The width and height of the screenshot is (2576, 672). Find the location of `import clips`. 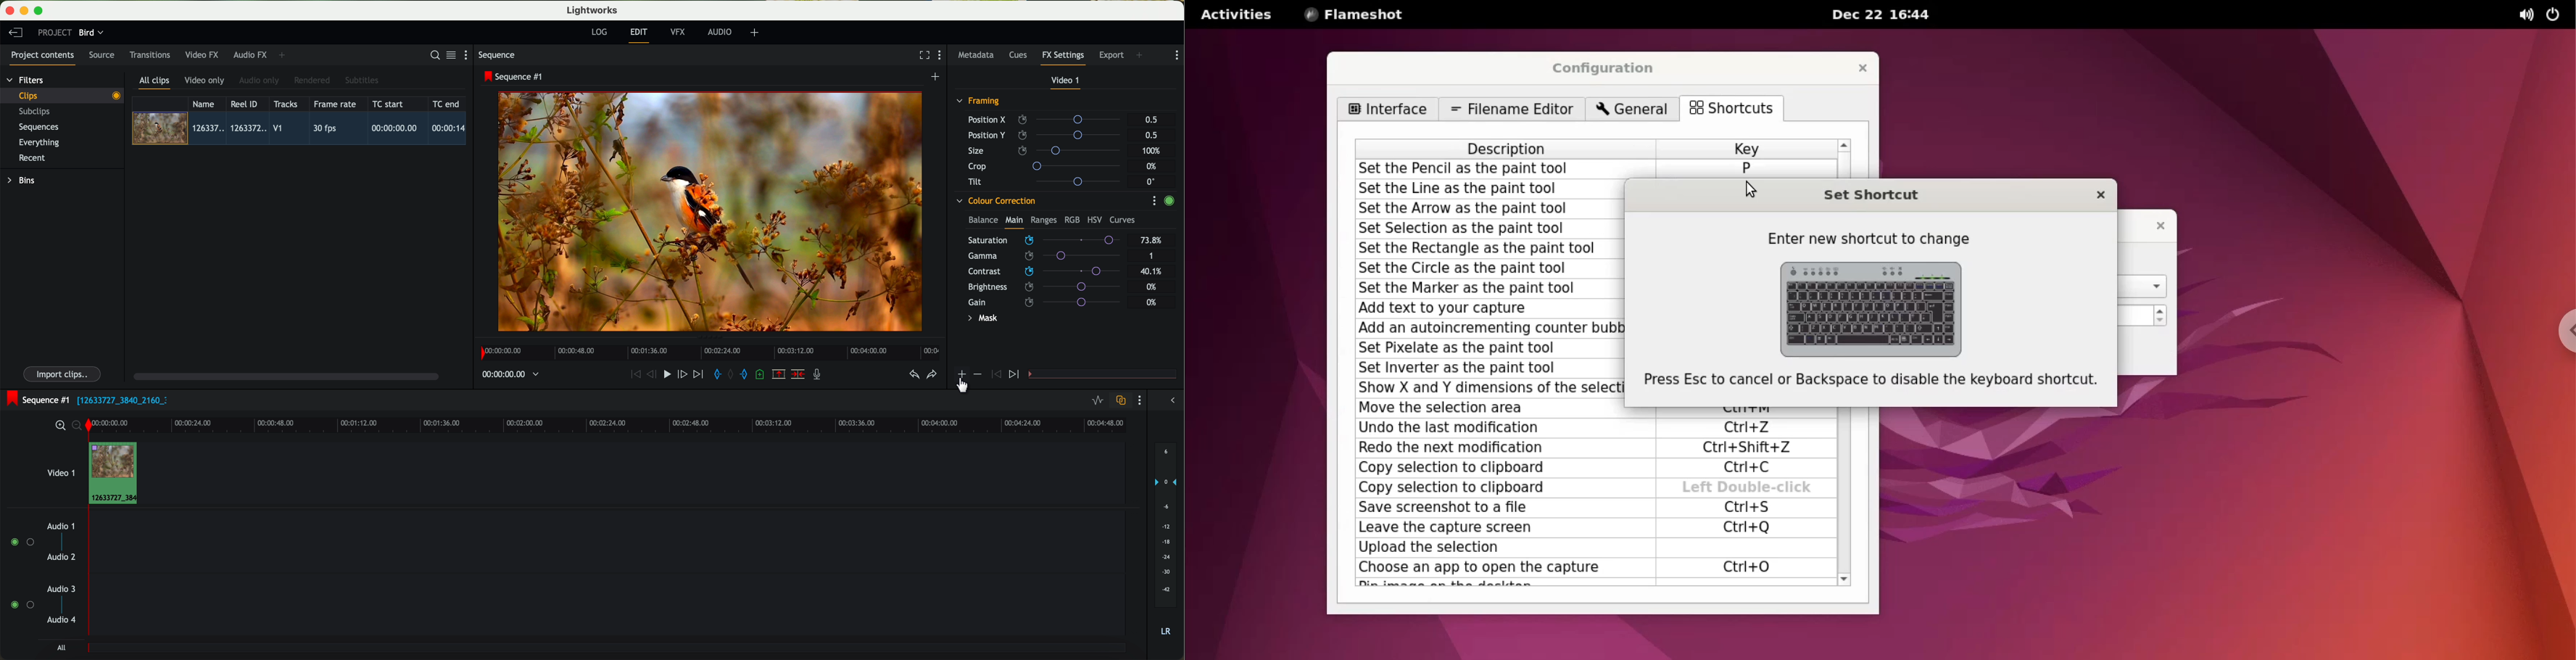

import clips is located at coordinates (63, 373).